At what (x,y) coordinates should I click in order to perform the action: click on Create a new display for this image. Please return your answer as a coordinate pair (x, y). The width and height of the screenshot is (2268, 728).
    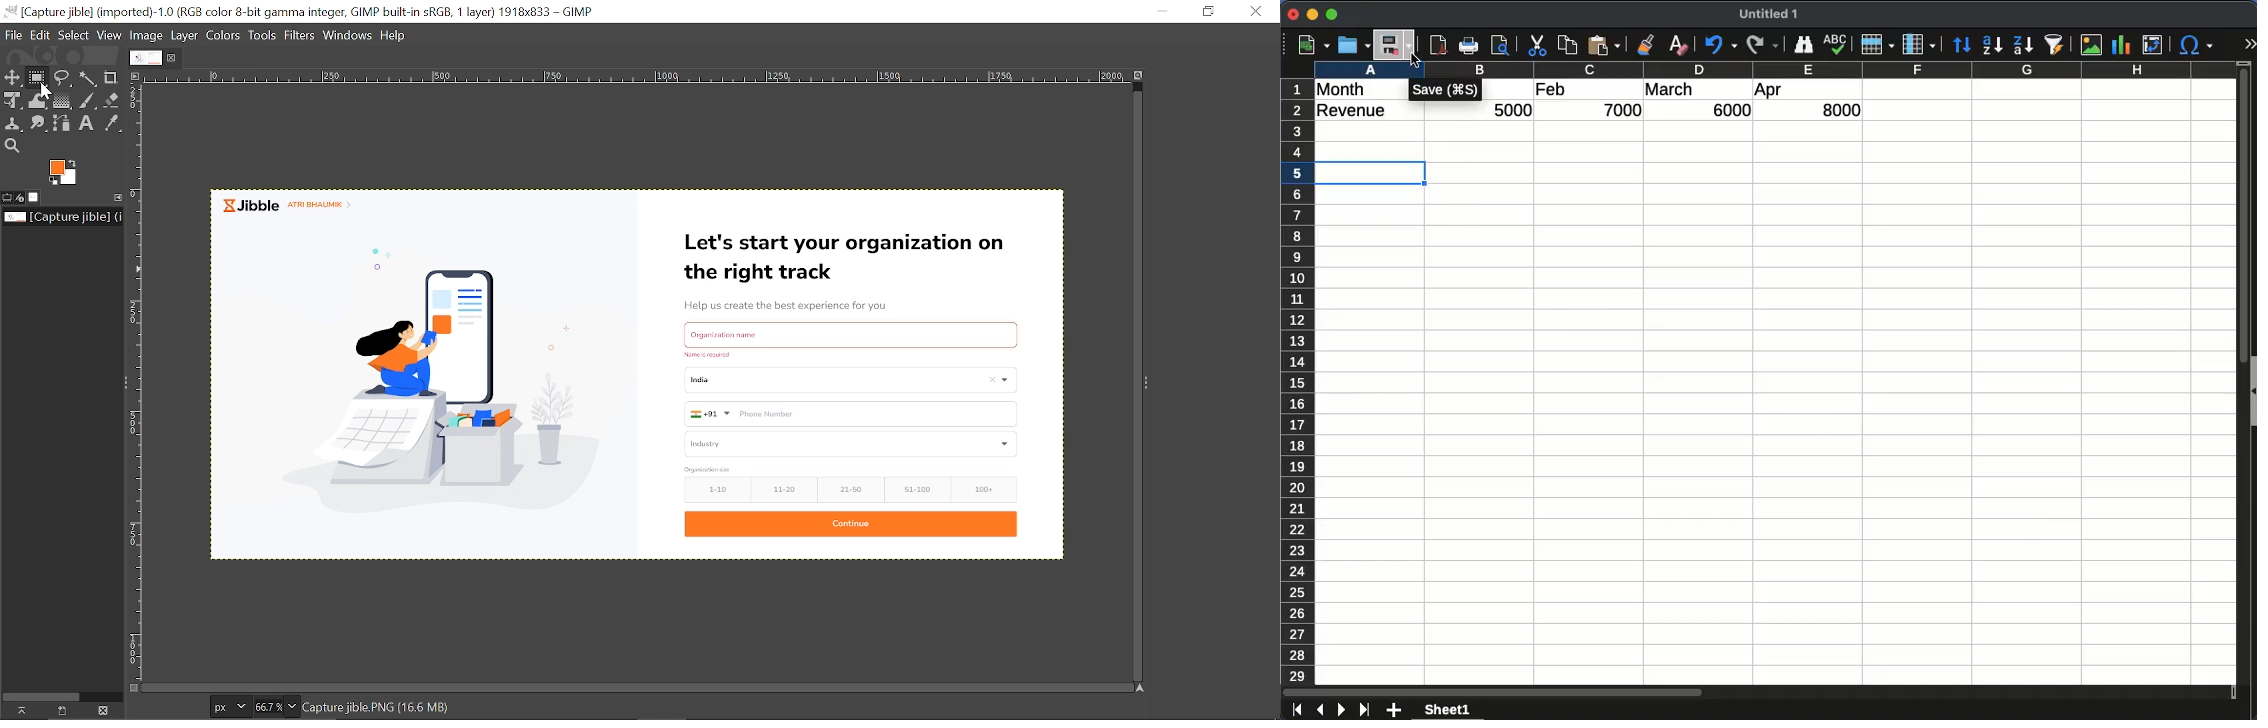
    Looking at the image, I should click on (62, 710).